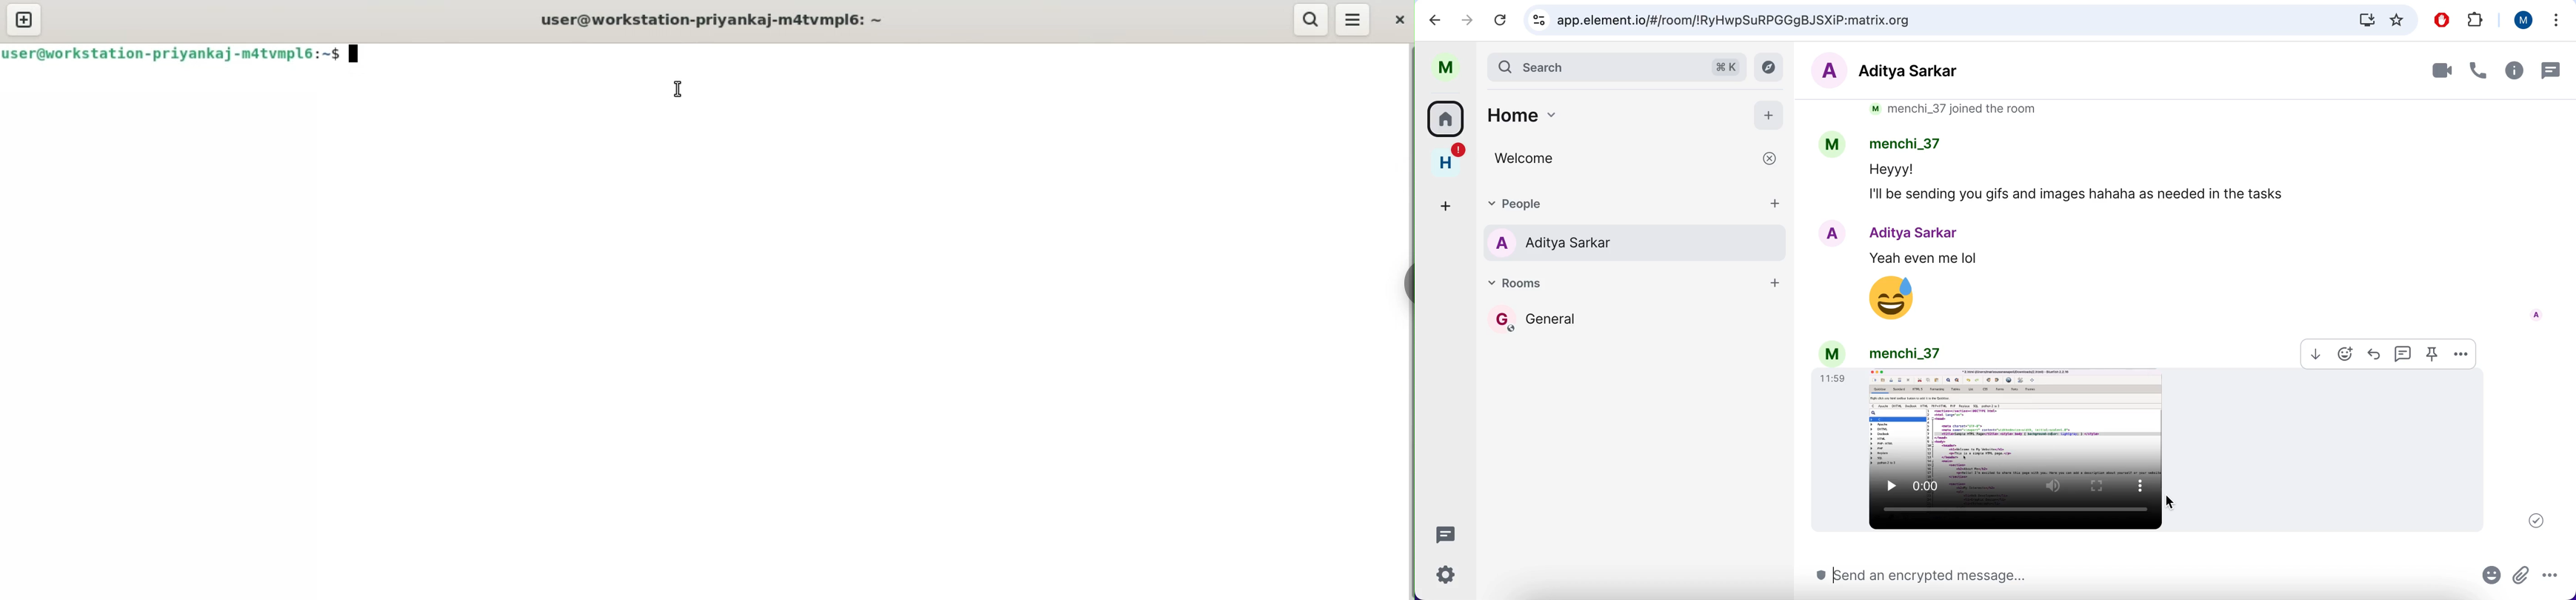 Image resolution: width=2576 pixels, height=616 pixels. Describe the element at coordinates (2557, 579) in the screenshot. I see `options` at that location.